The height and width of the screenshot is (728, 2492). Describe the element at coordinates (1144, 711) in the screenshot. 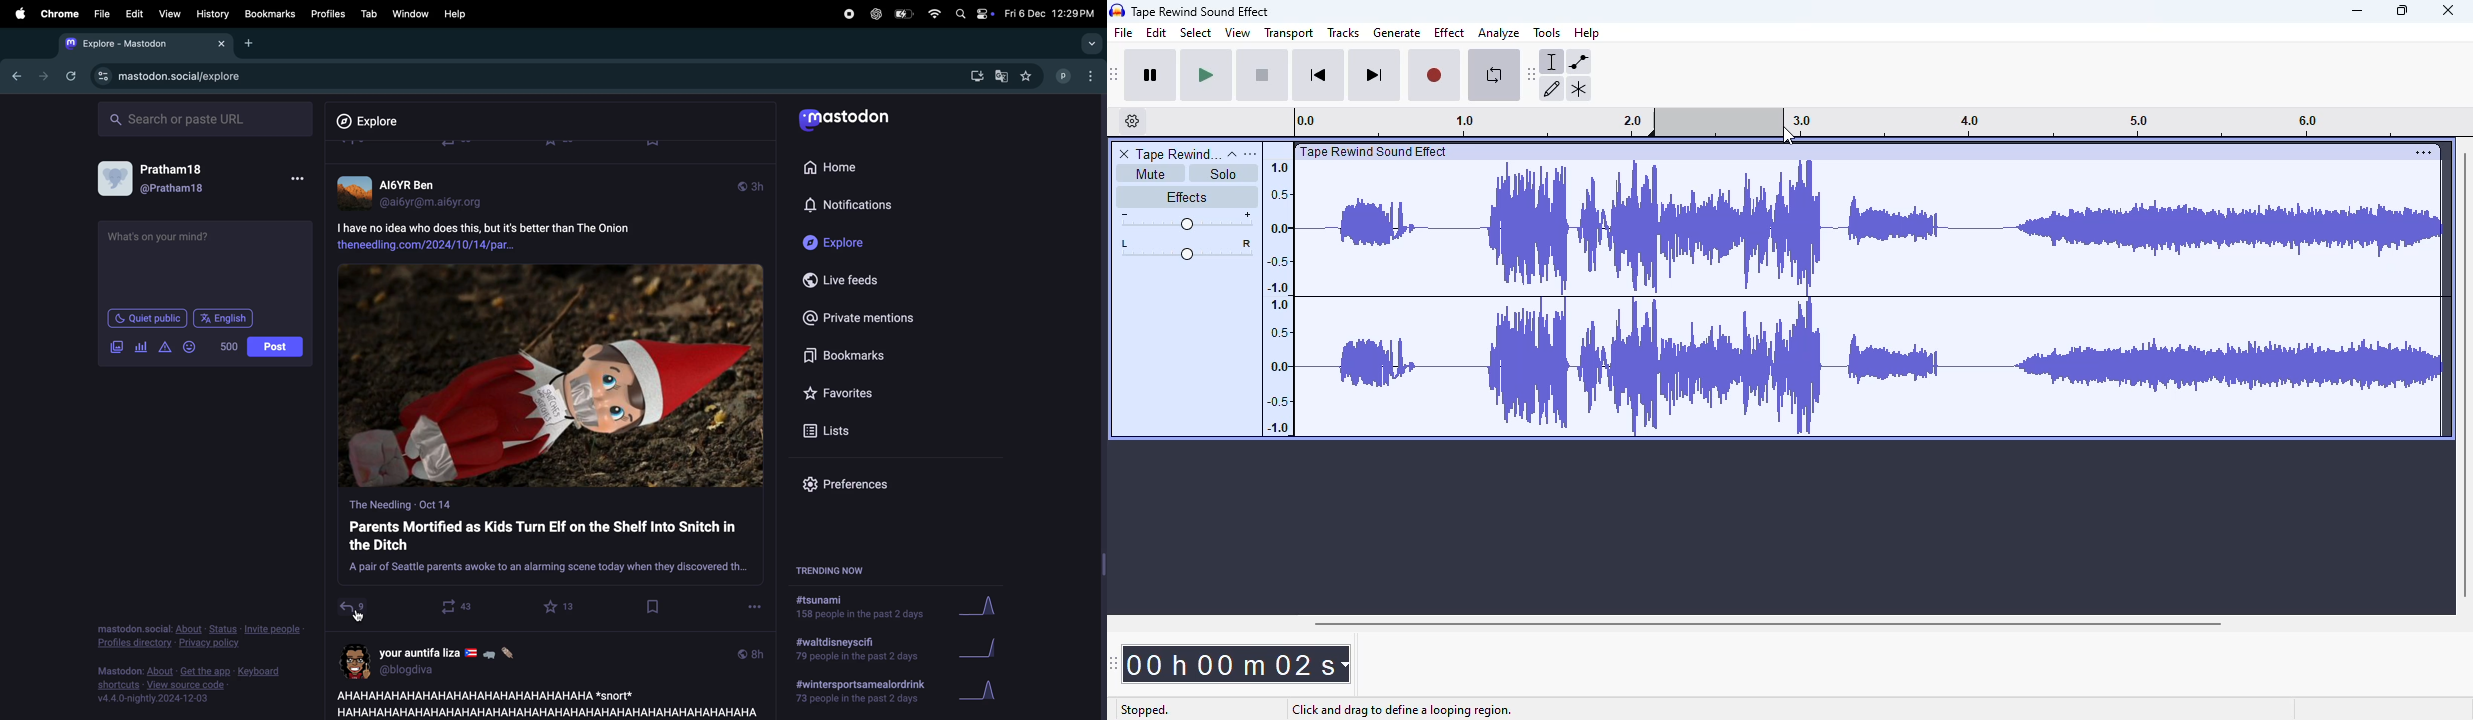

I see `stopped` at that location.